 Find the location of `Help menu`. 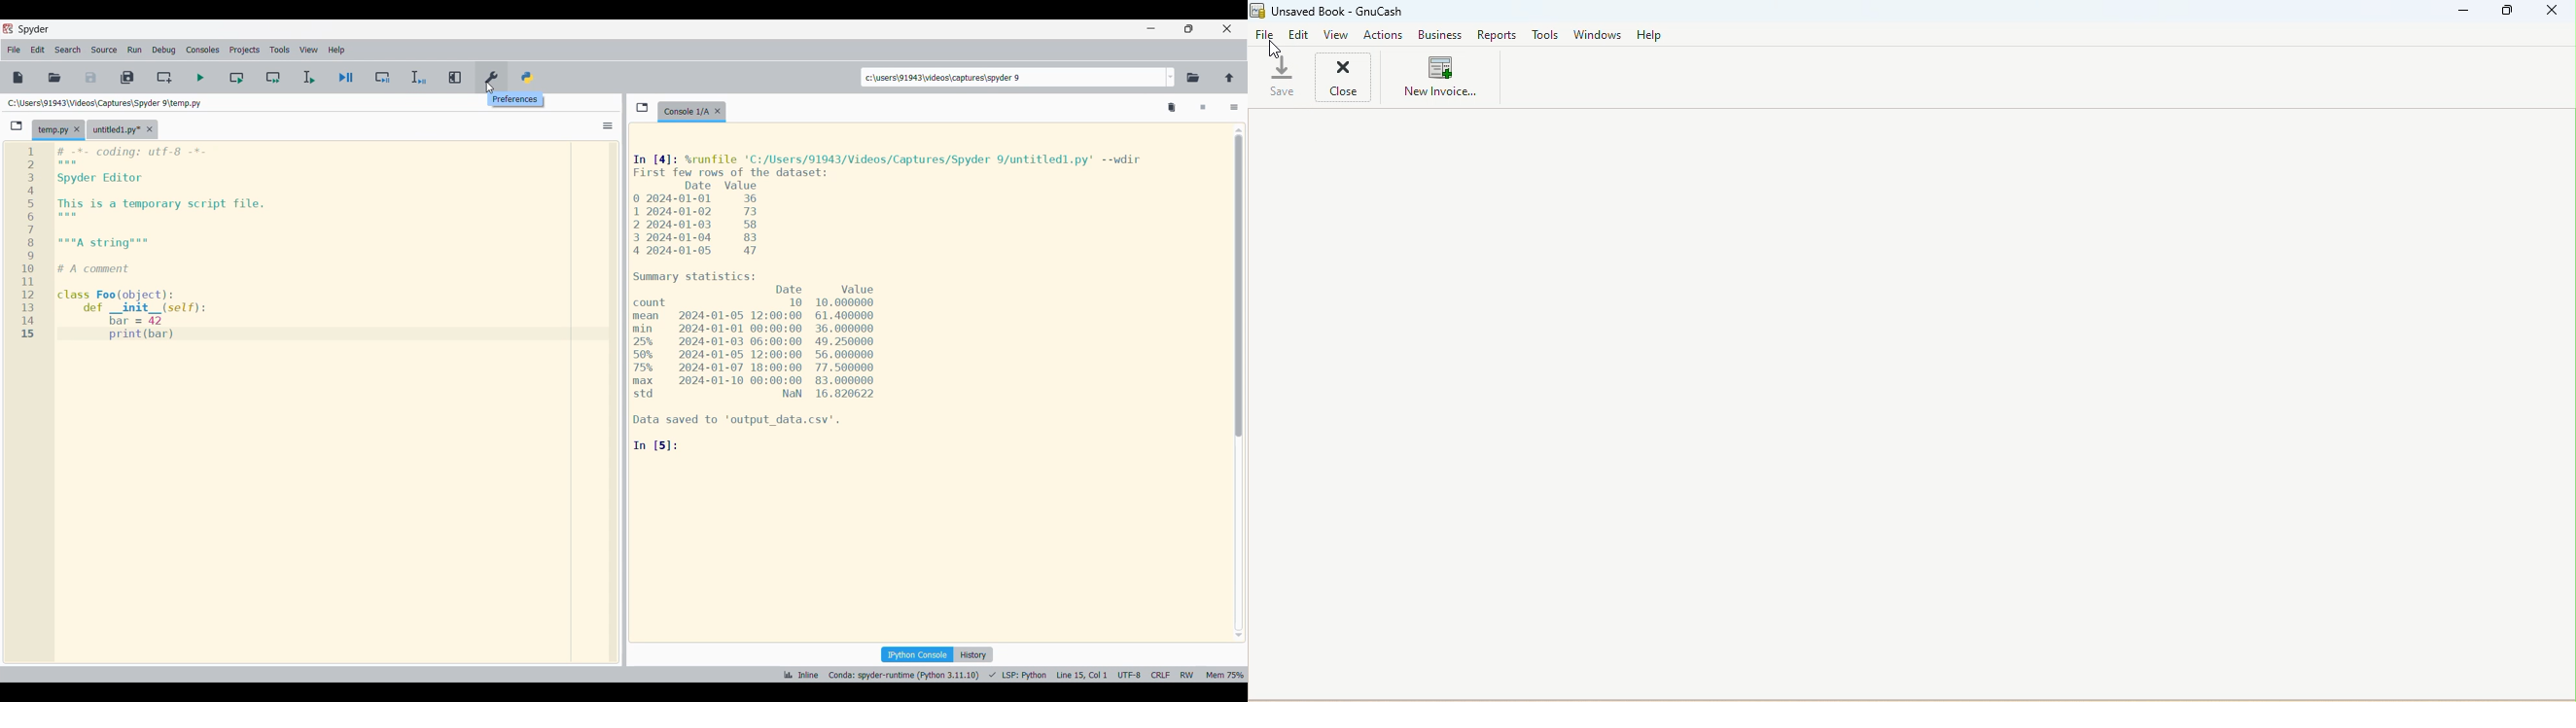

Help menu is located at coordinates (337, 50).